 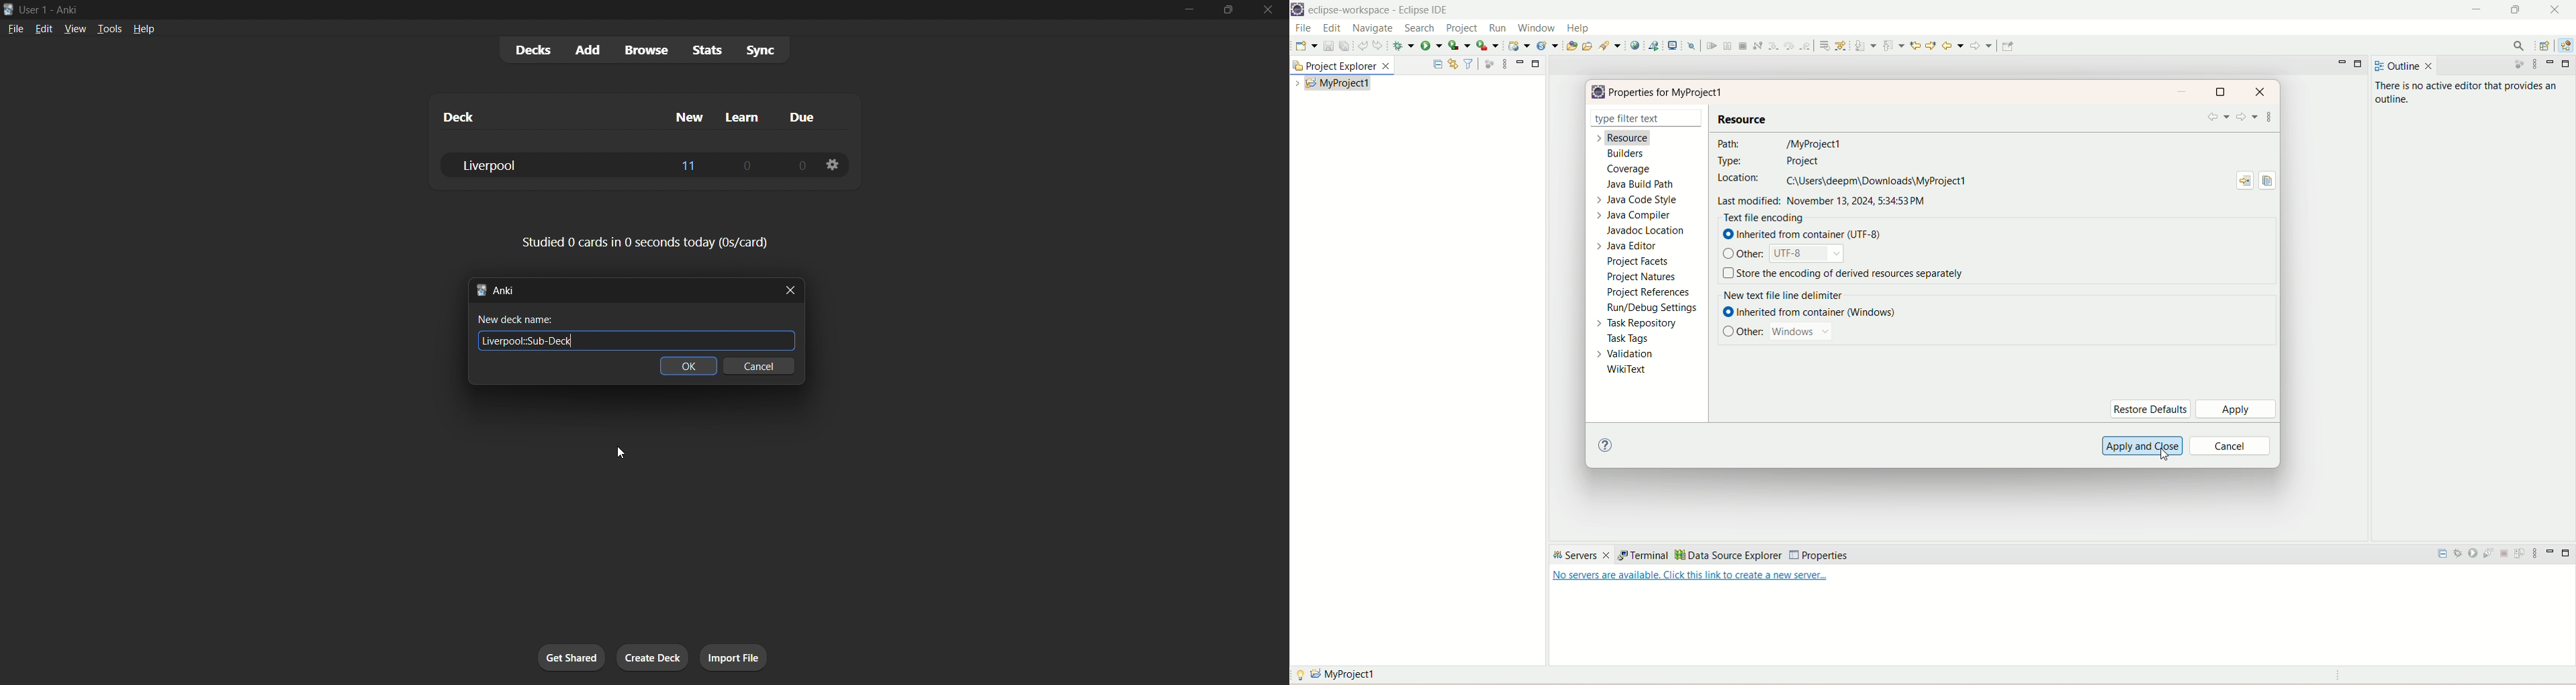 What do you see at coordinates (614, 289) in the screenshot?
I see `new deck title bar` at bounding box center [614, 289].